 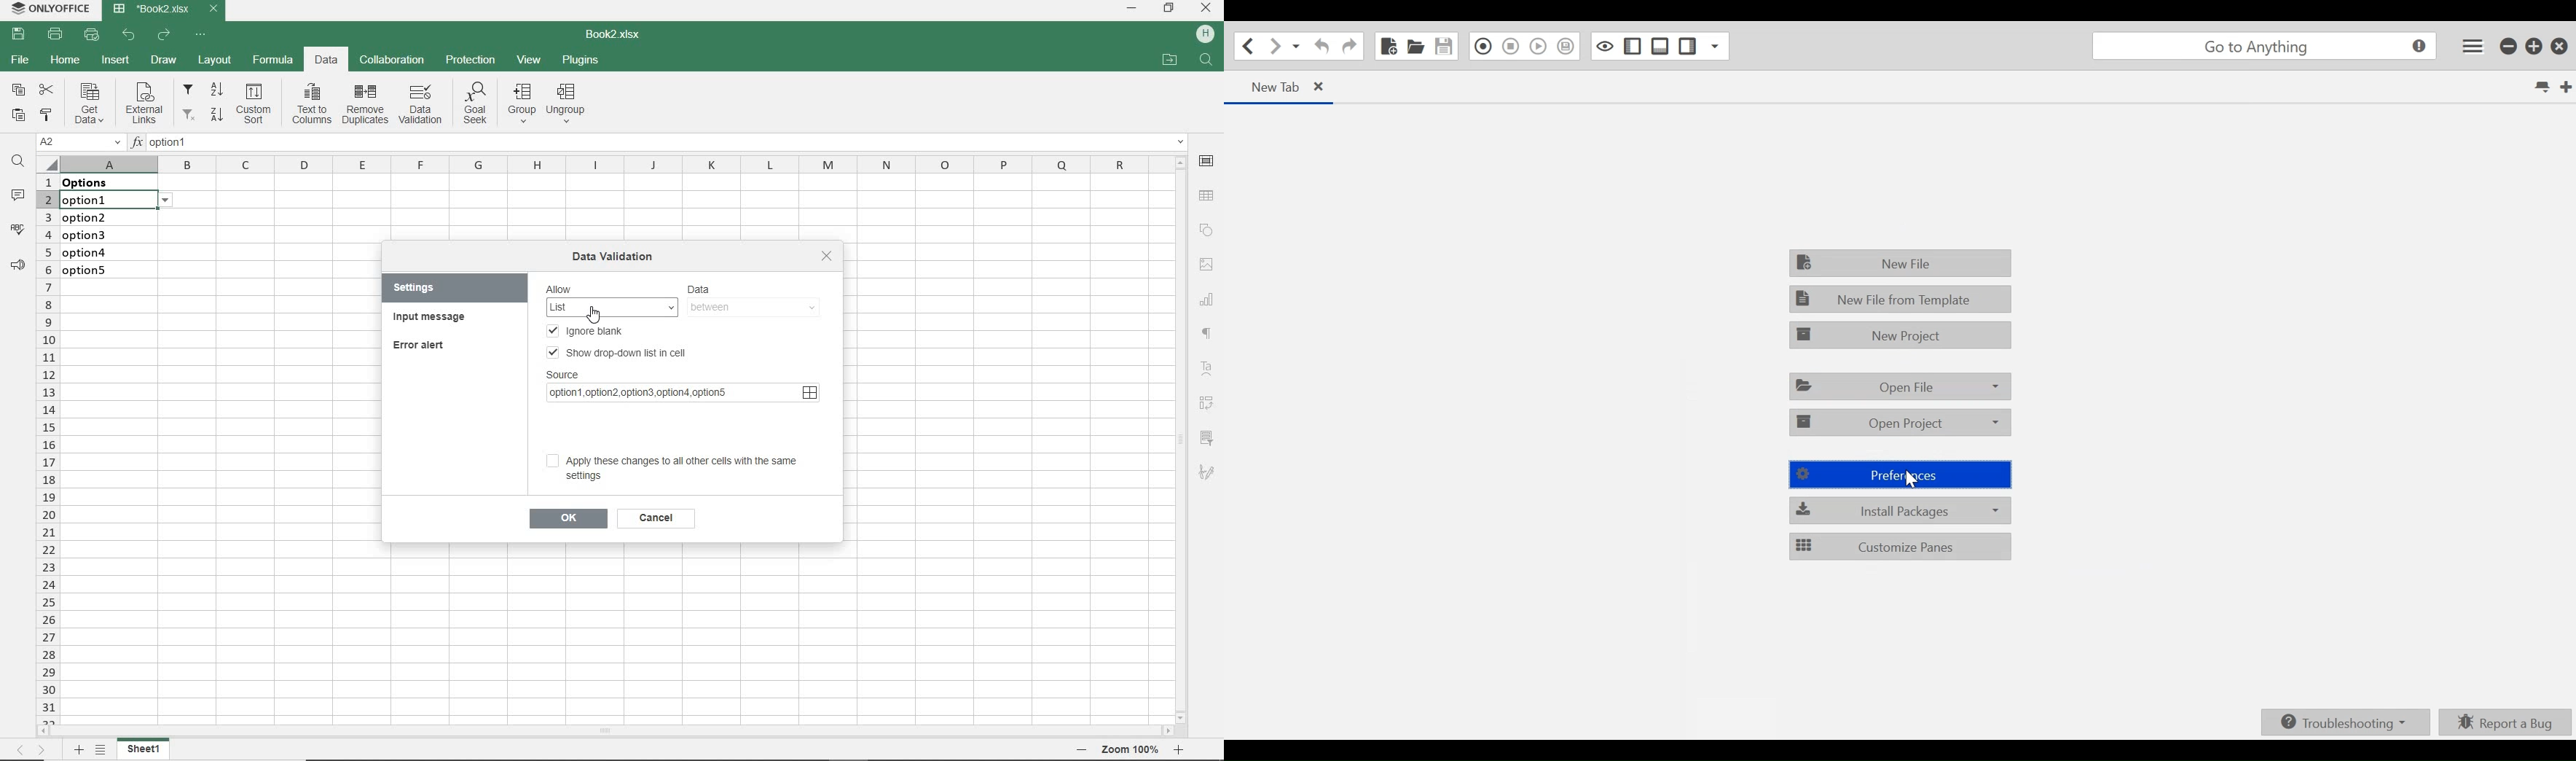 What do you see at coordinates (166, 9) in the screenshot?
I see `DOCUMENT NAME` at bounding box center [166, 9].